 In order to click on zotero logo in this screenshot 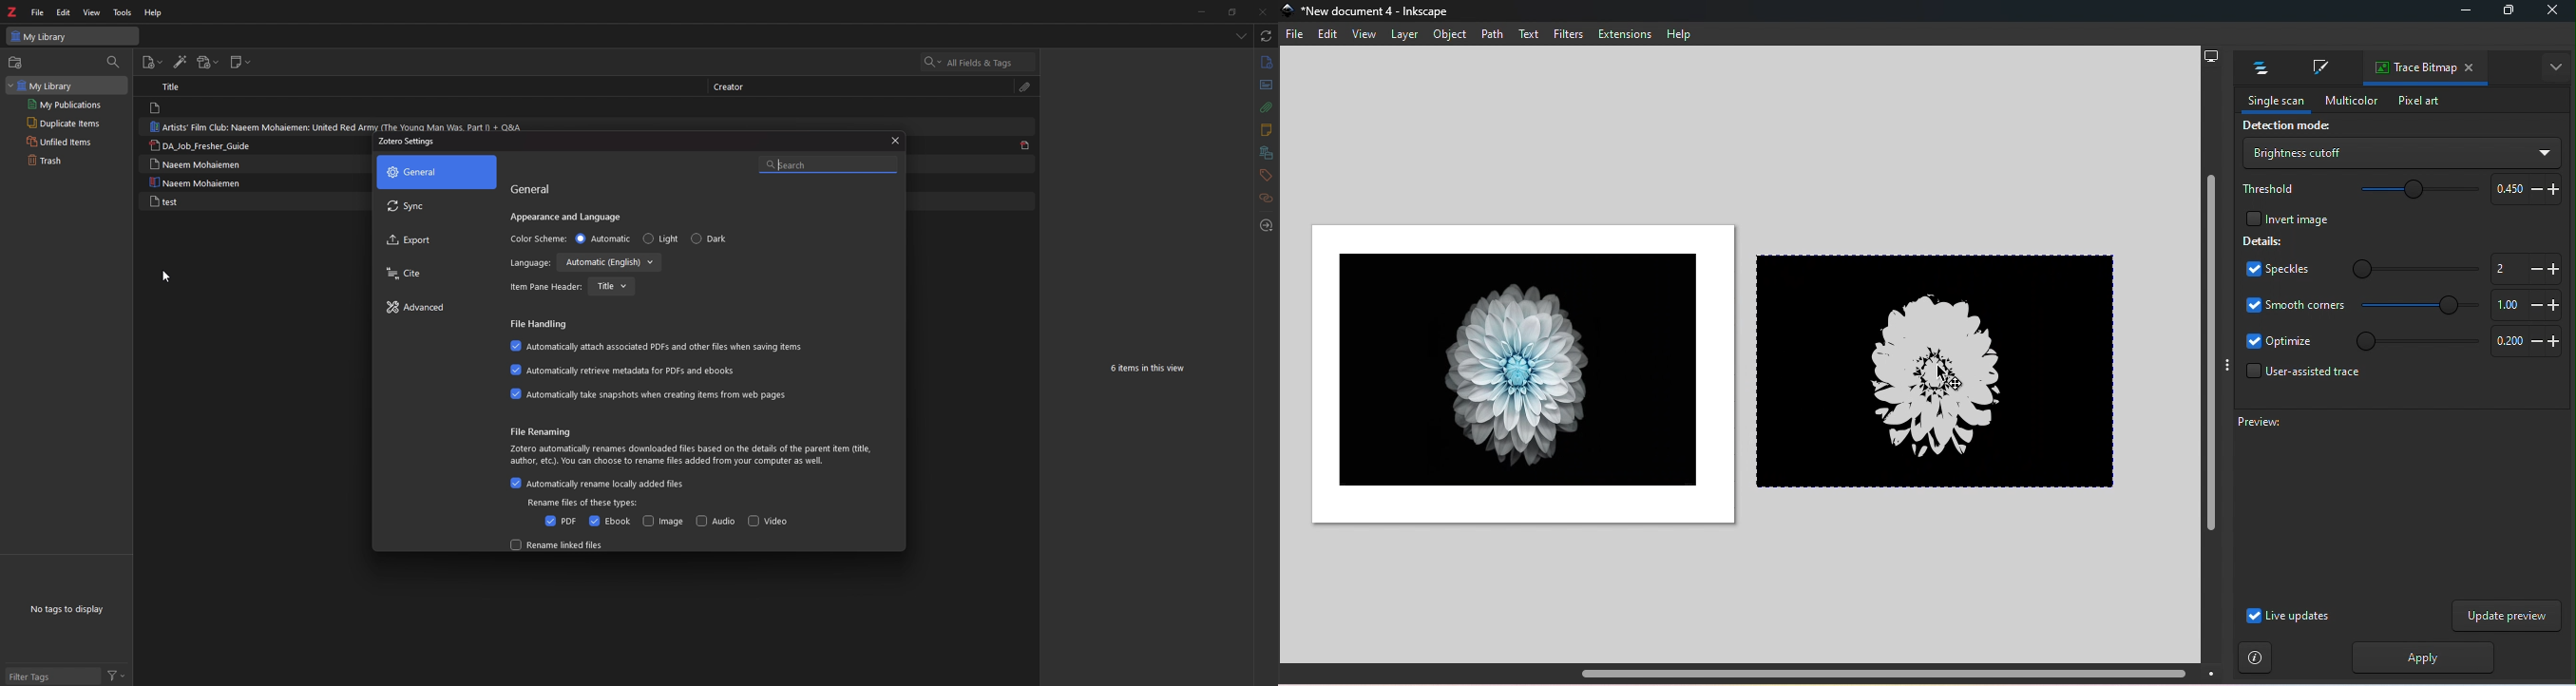, I will do `click(11, 13)`.